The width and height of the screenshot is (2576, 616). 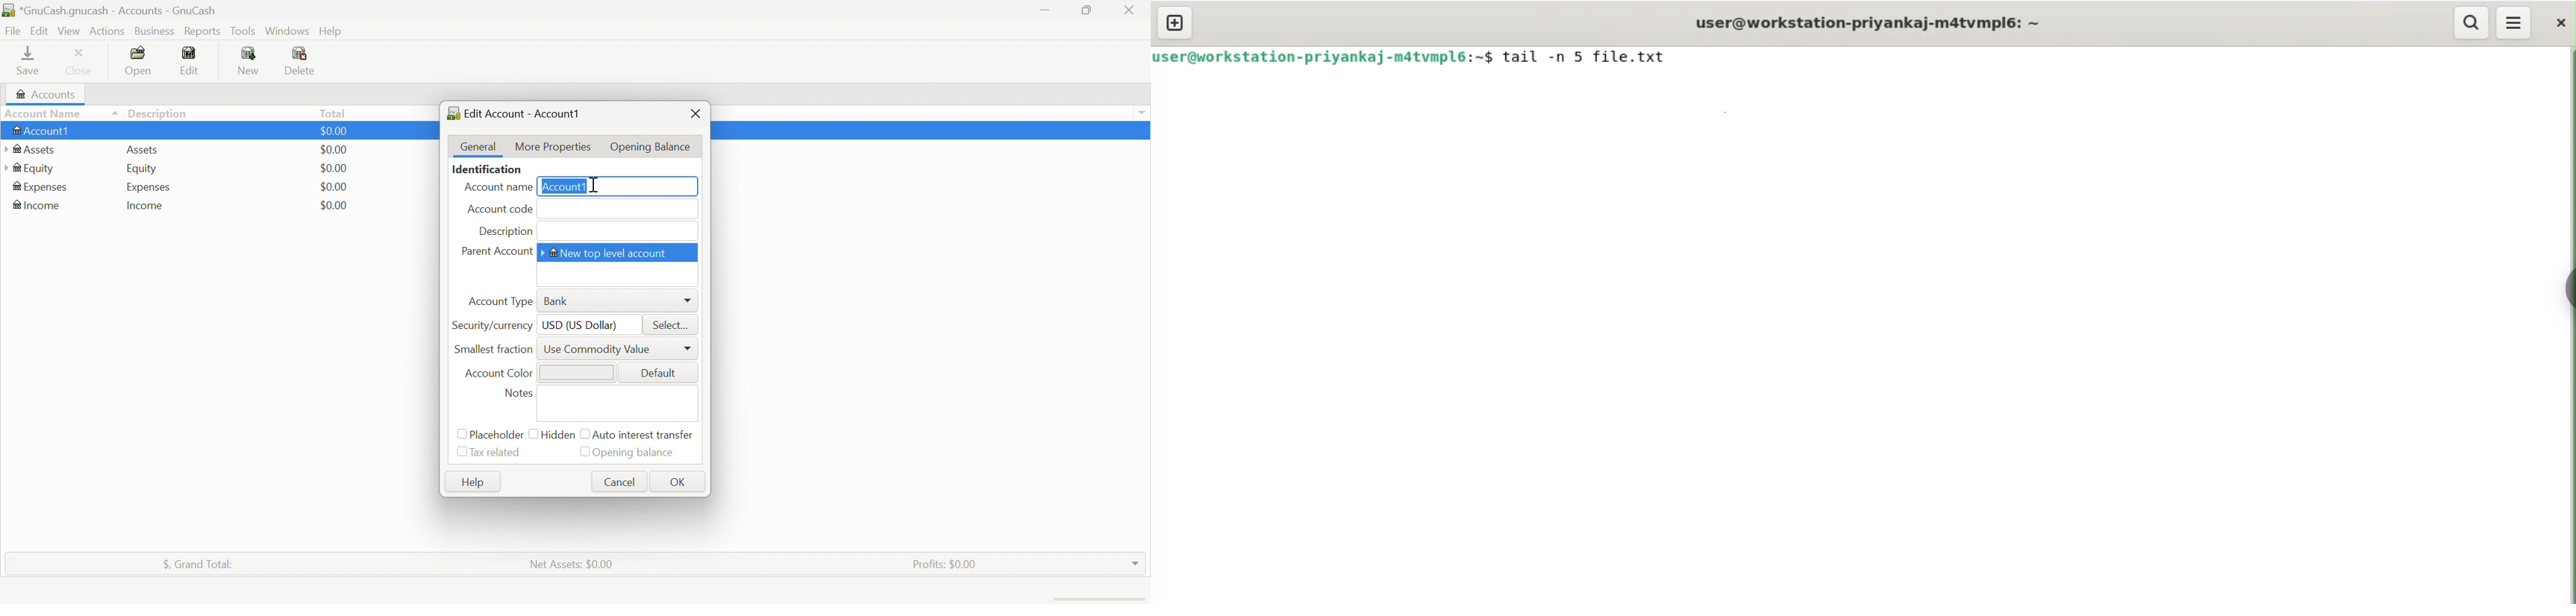 I want to click on Reports, so click(x=203, y=32).